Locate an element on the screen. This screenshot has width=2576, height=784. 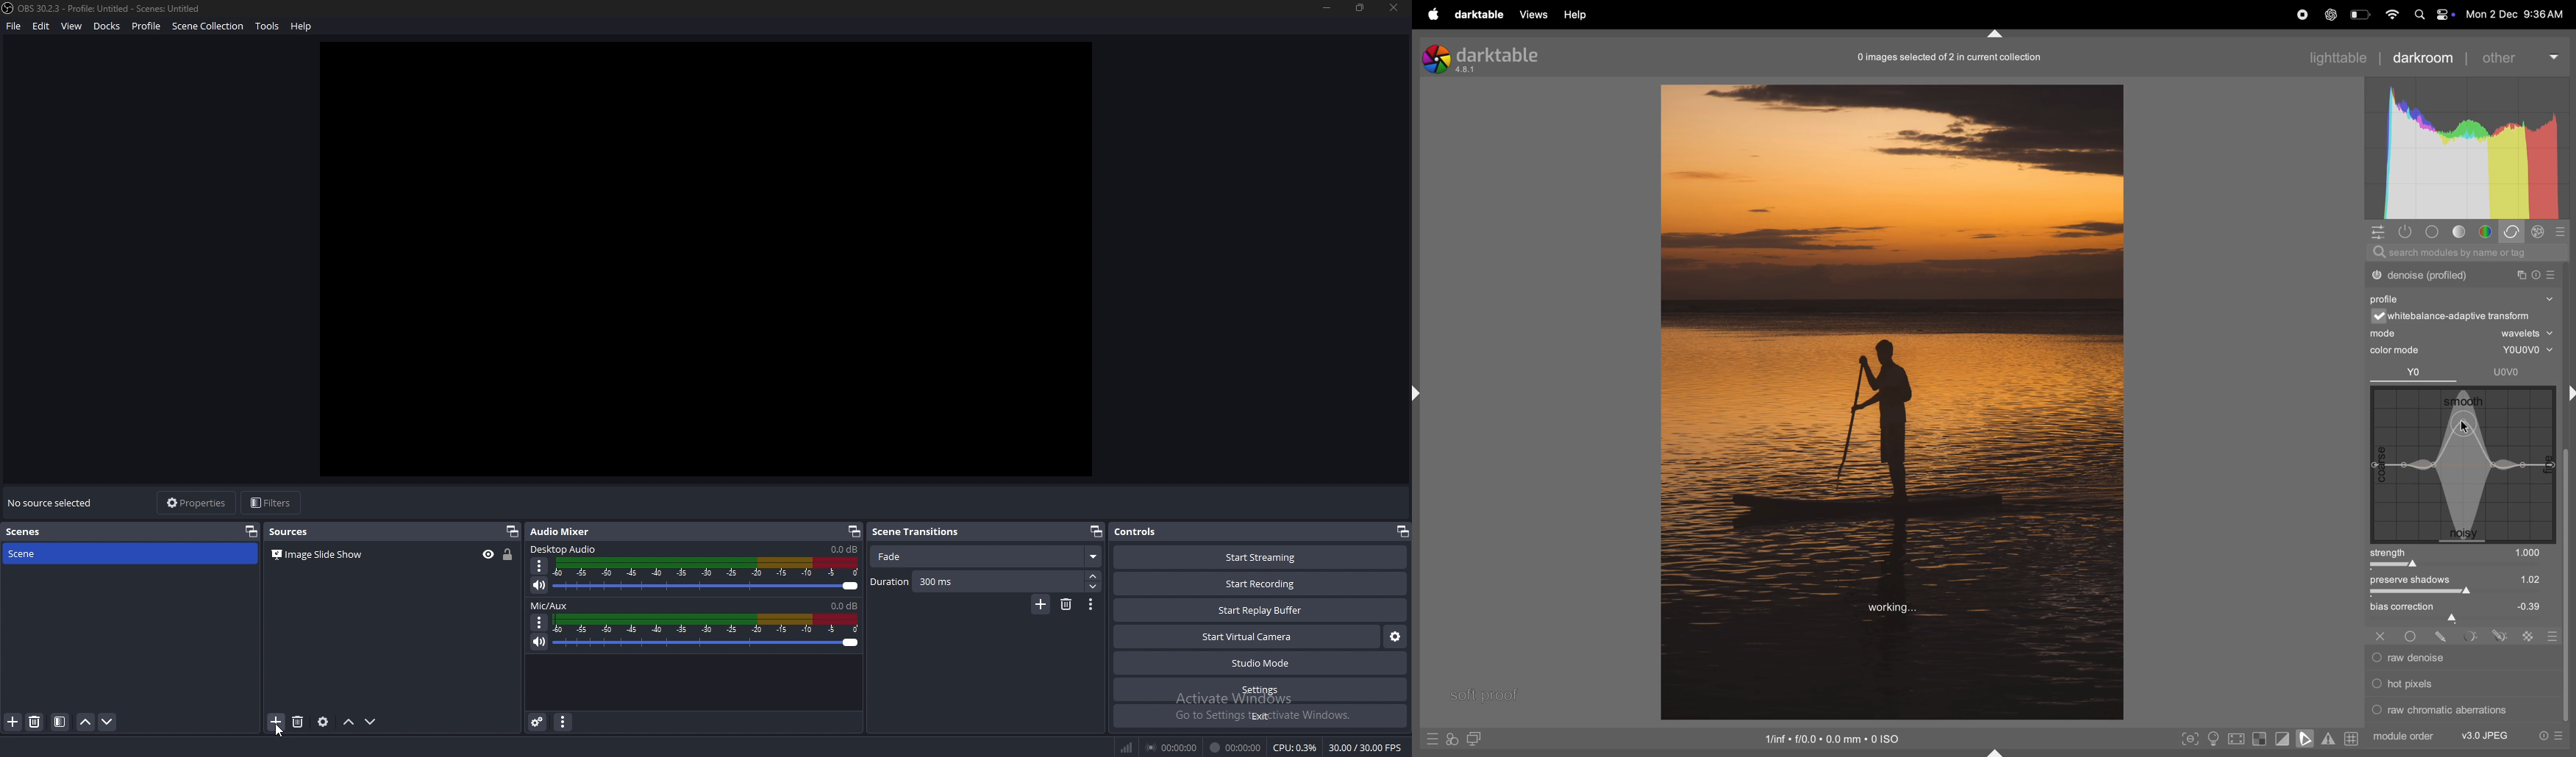
toggle bar is located at coordinates (2454, 566).